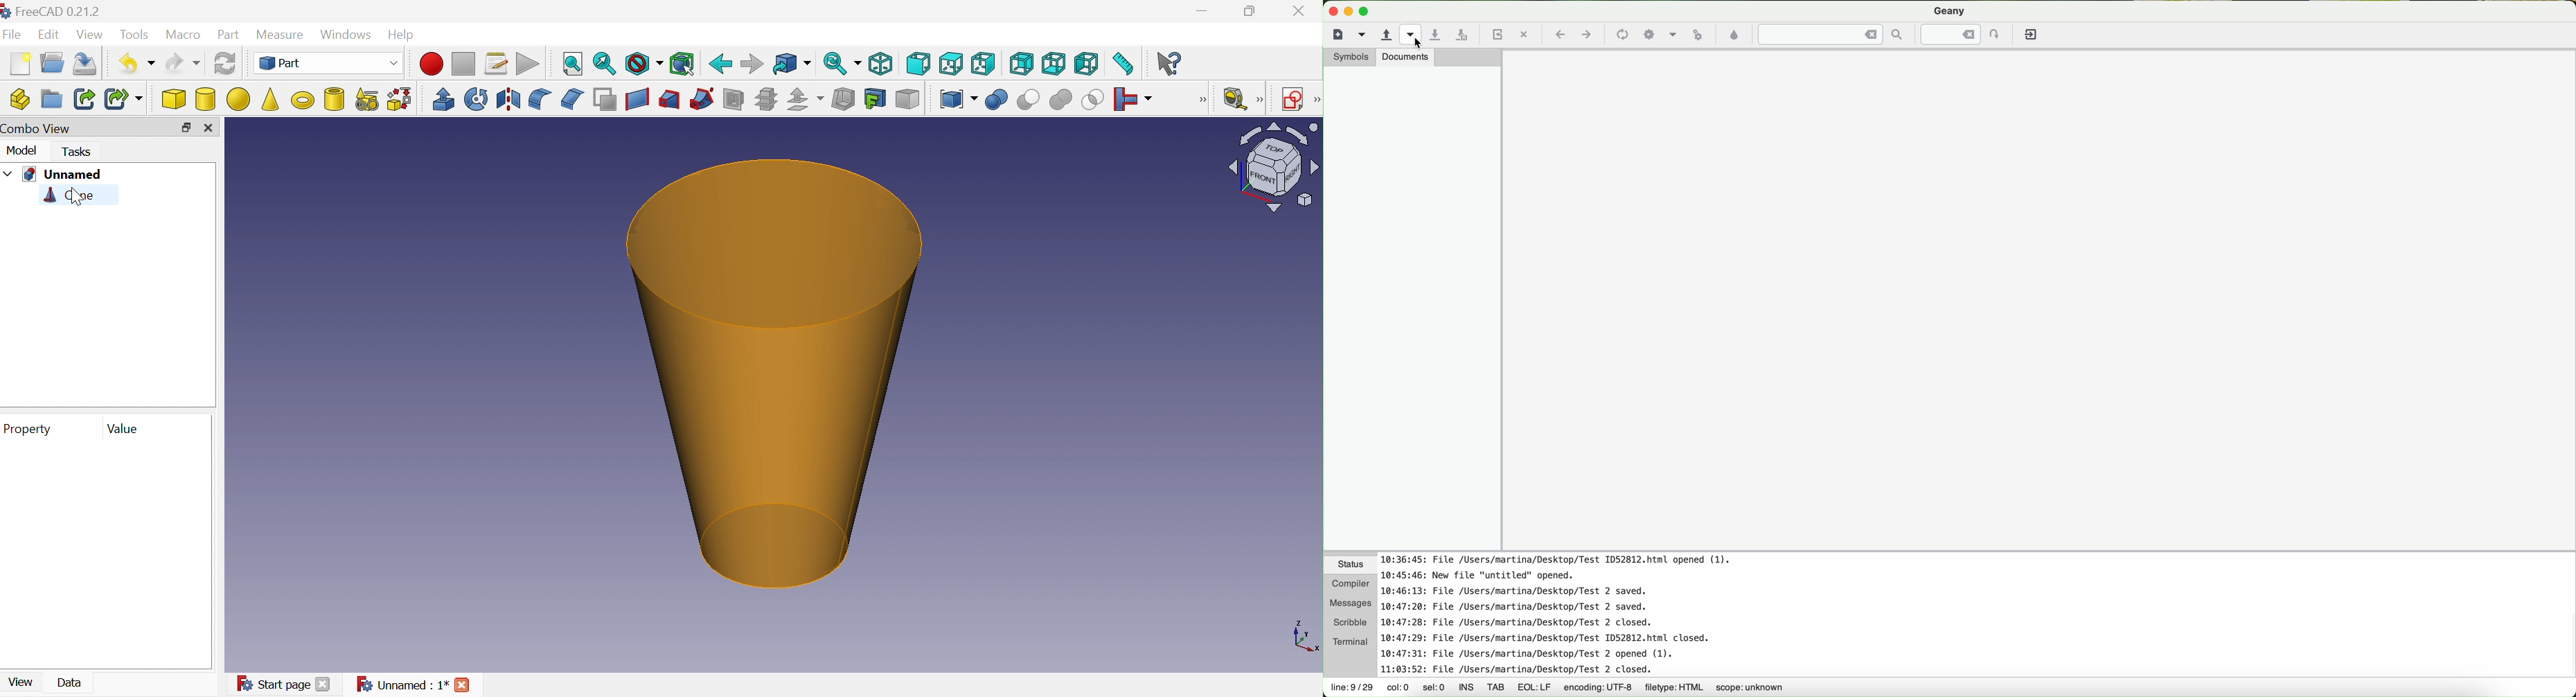 The height and width of the screenshot is (700, 2576). Describe the element at coordinates (208, 128) in the screenshot. I see `Close` at that location.